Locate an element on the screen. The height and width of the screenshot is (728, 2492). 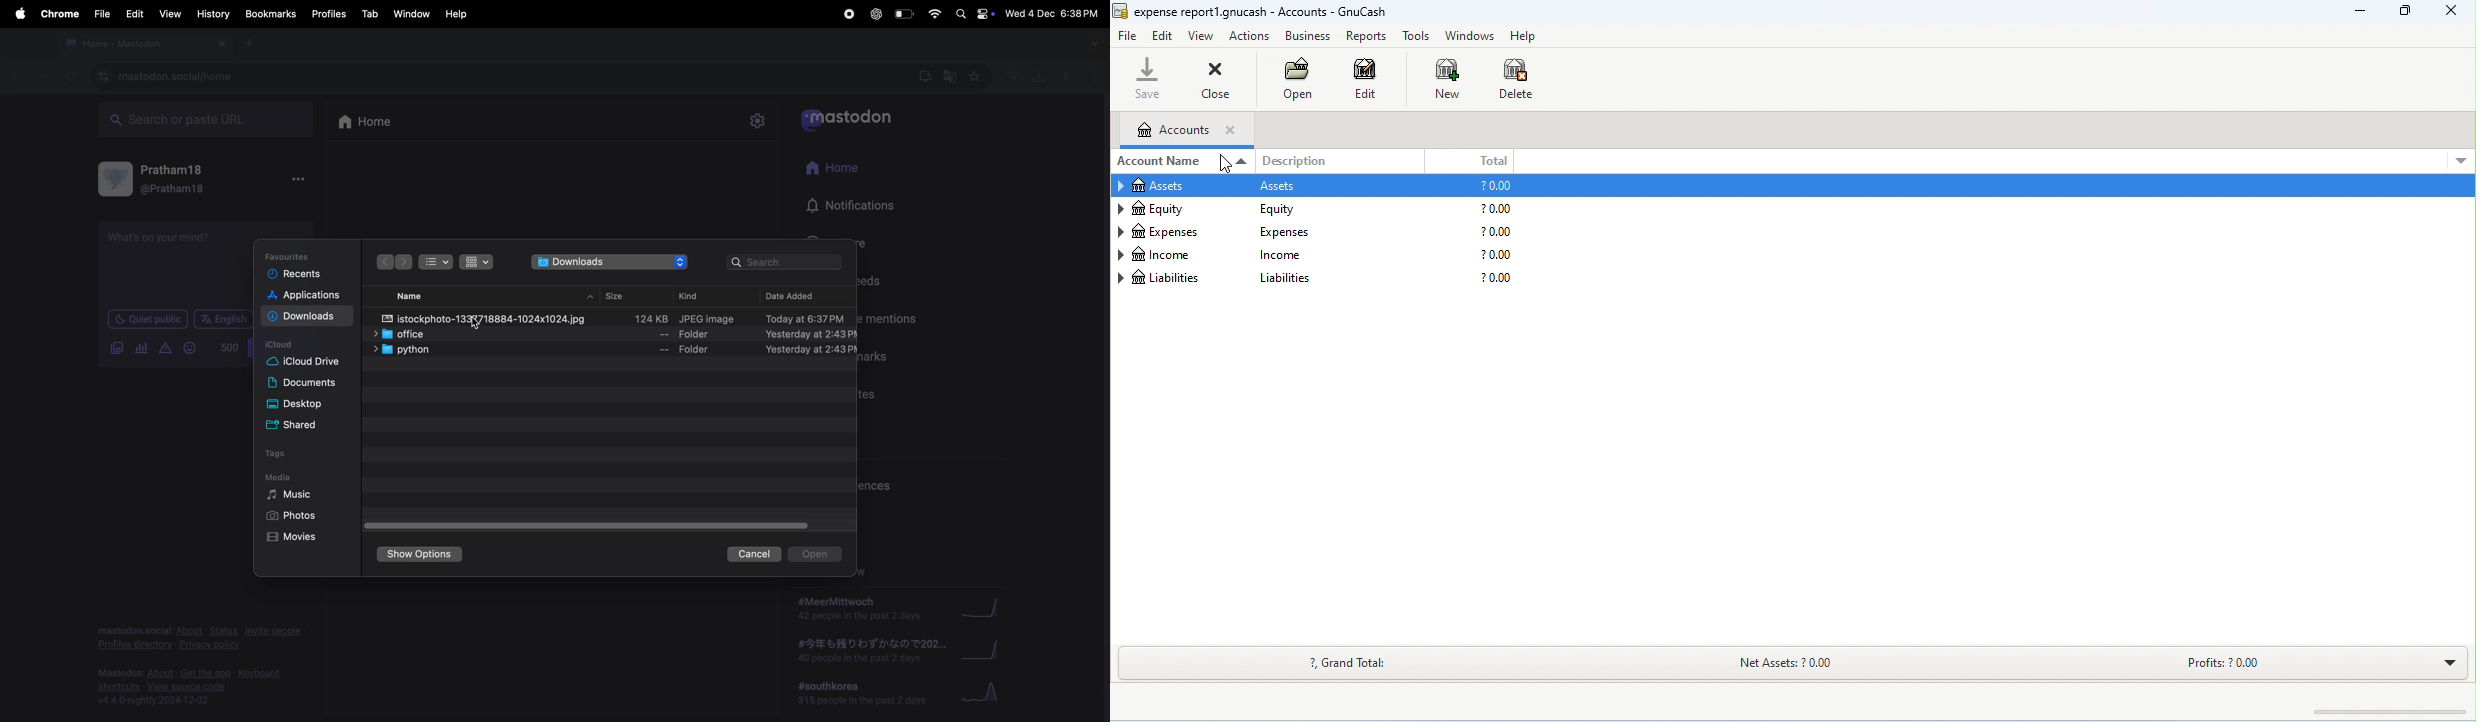
mastodon  is located at coordinates (855, 118).